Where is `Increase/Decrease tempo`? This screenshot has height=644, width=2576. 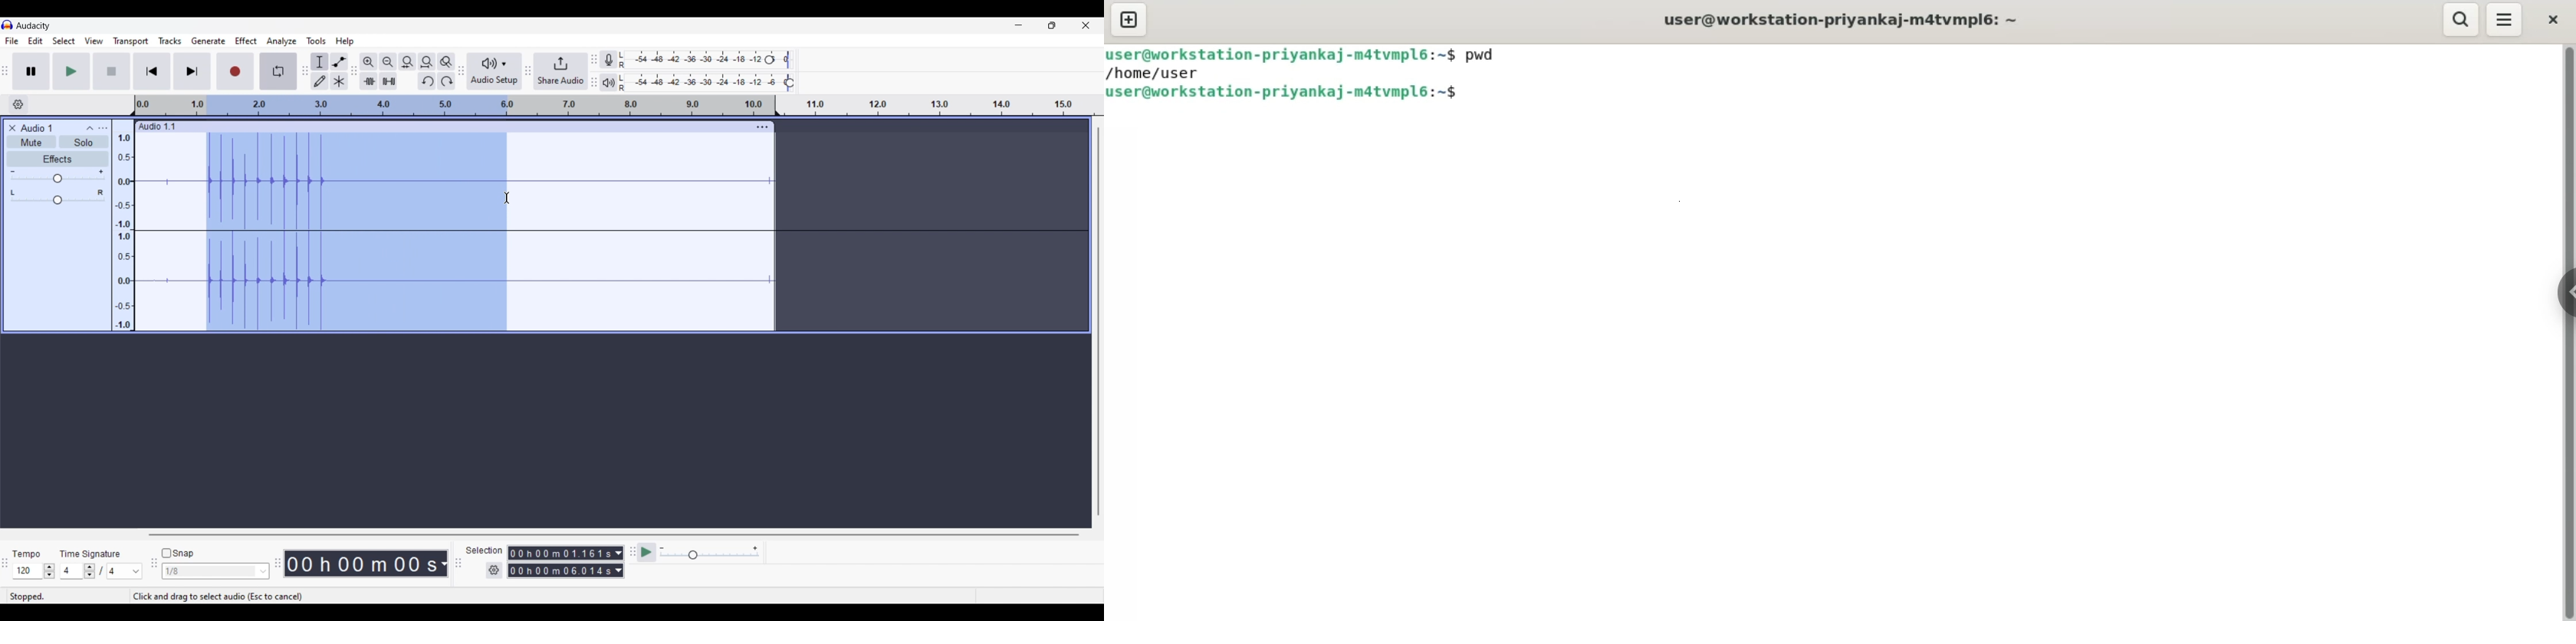 Increase/Decrease tempo is located at coordinates (49, 572).